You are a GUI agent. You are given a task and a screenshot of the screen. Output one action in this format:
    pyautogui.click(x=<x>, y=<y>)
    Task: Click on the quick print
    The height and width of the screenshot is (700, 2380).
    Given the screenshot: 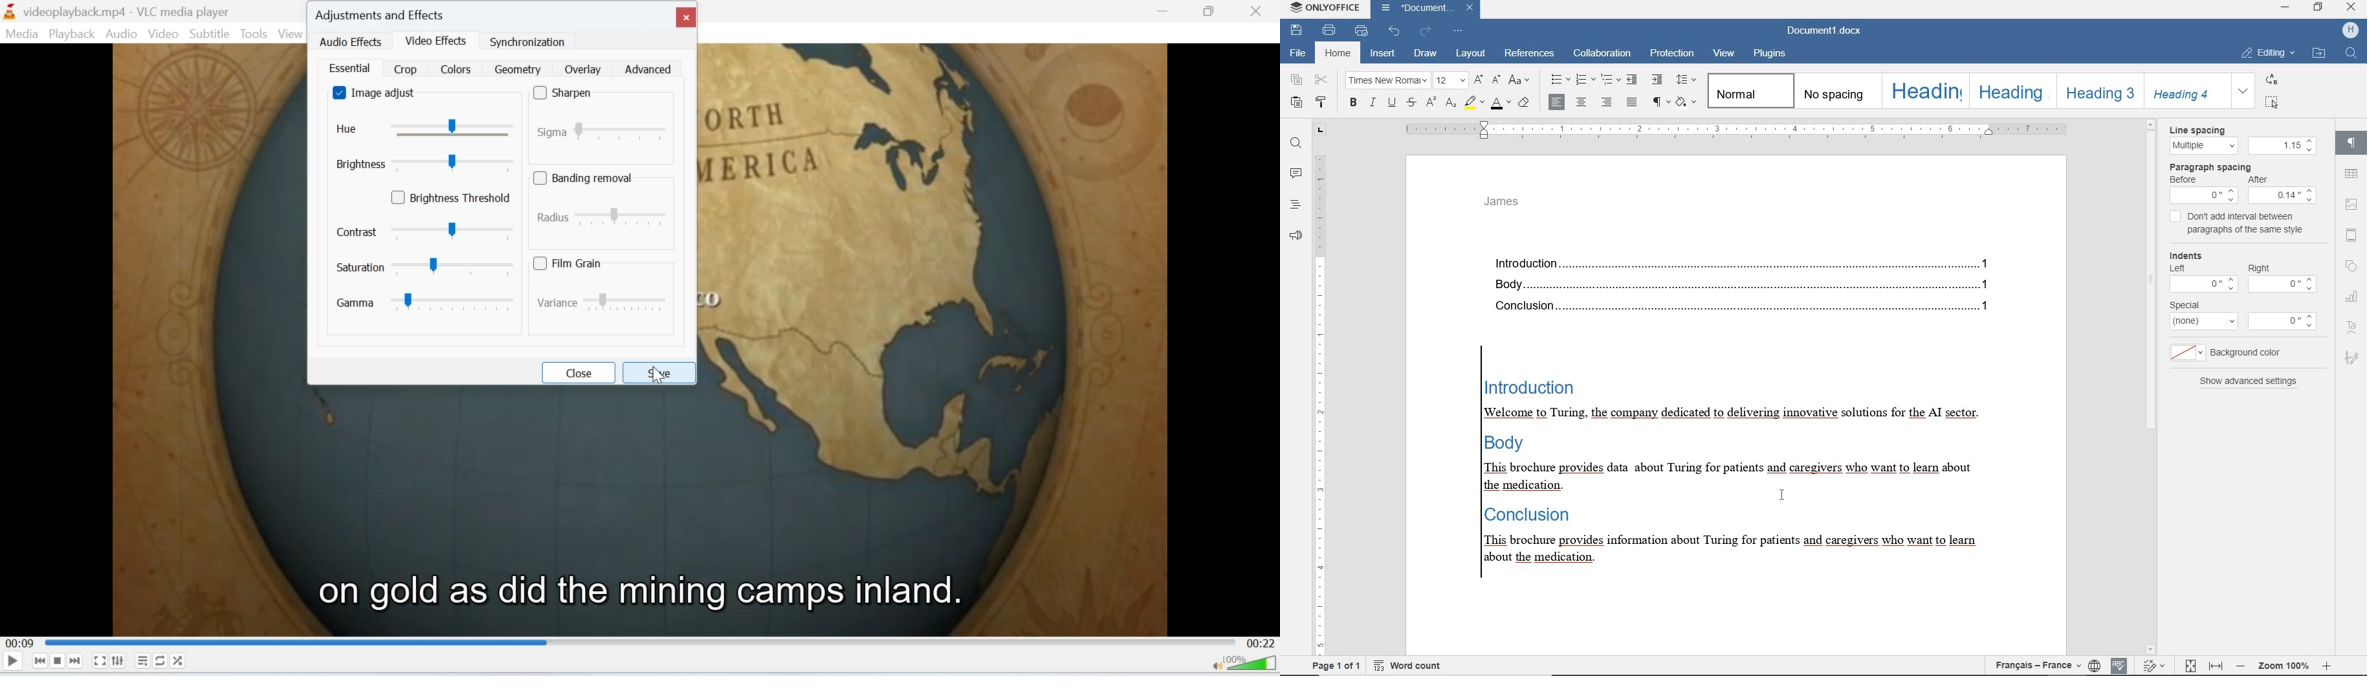 What is the action you would take?
    pyautogui.click(x=1361, y=31)
    